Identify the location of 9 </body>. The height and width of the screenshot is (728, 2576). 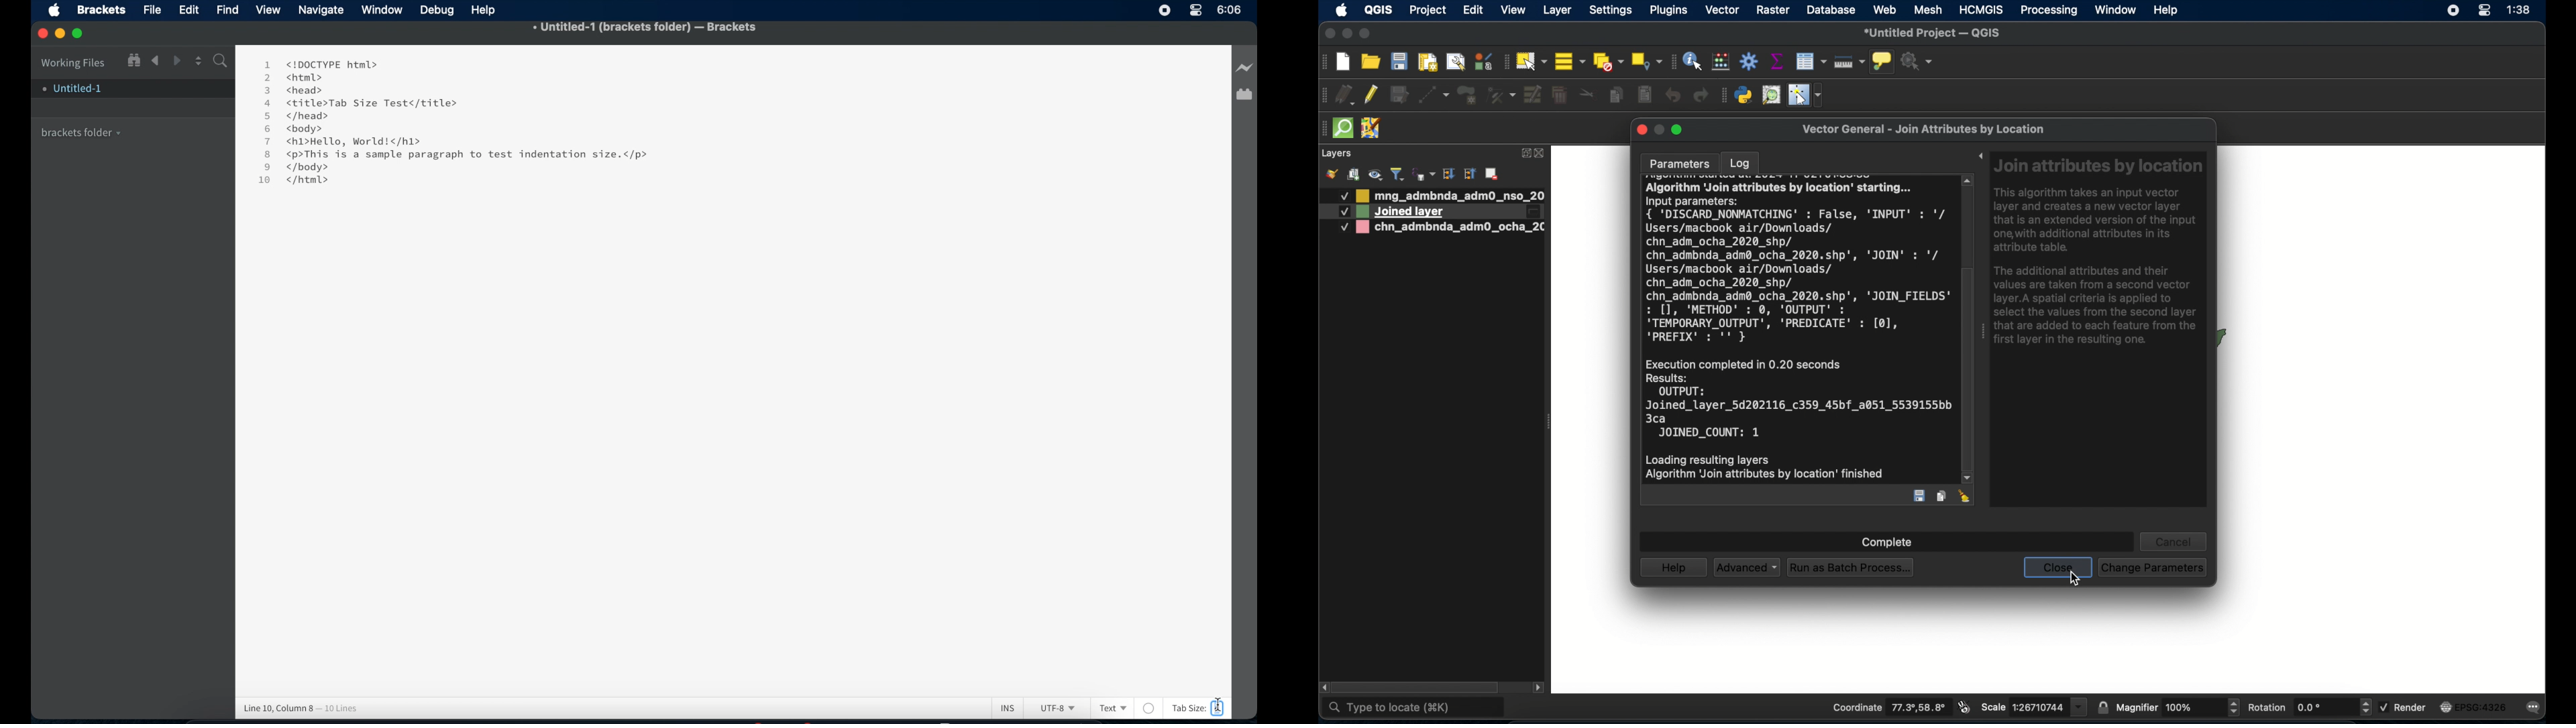
(306, 167).